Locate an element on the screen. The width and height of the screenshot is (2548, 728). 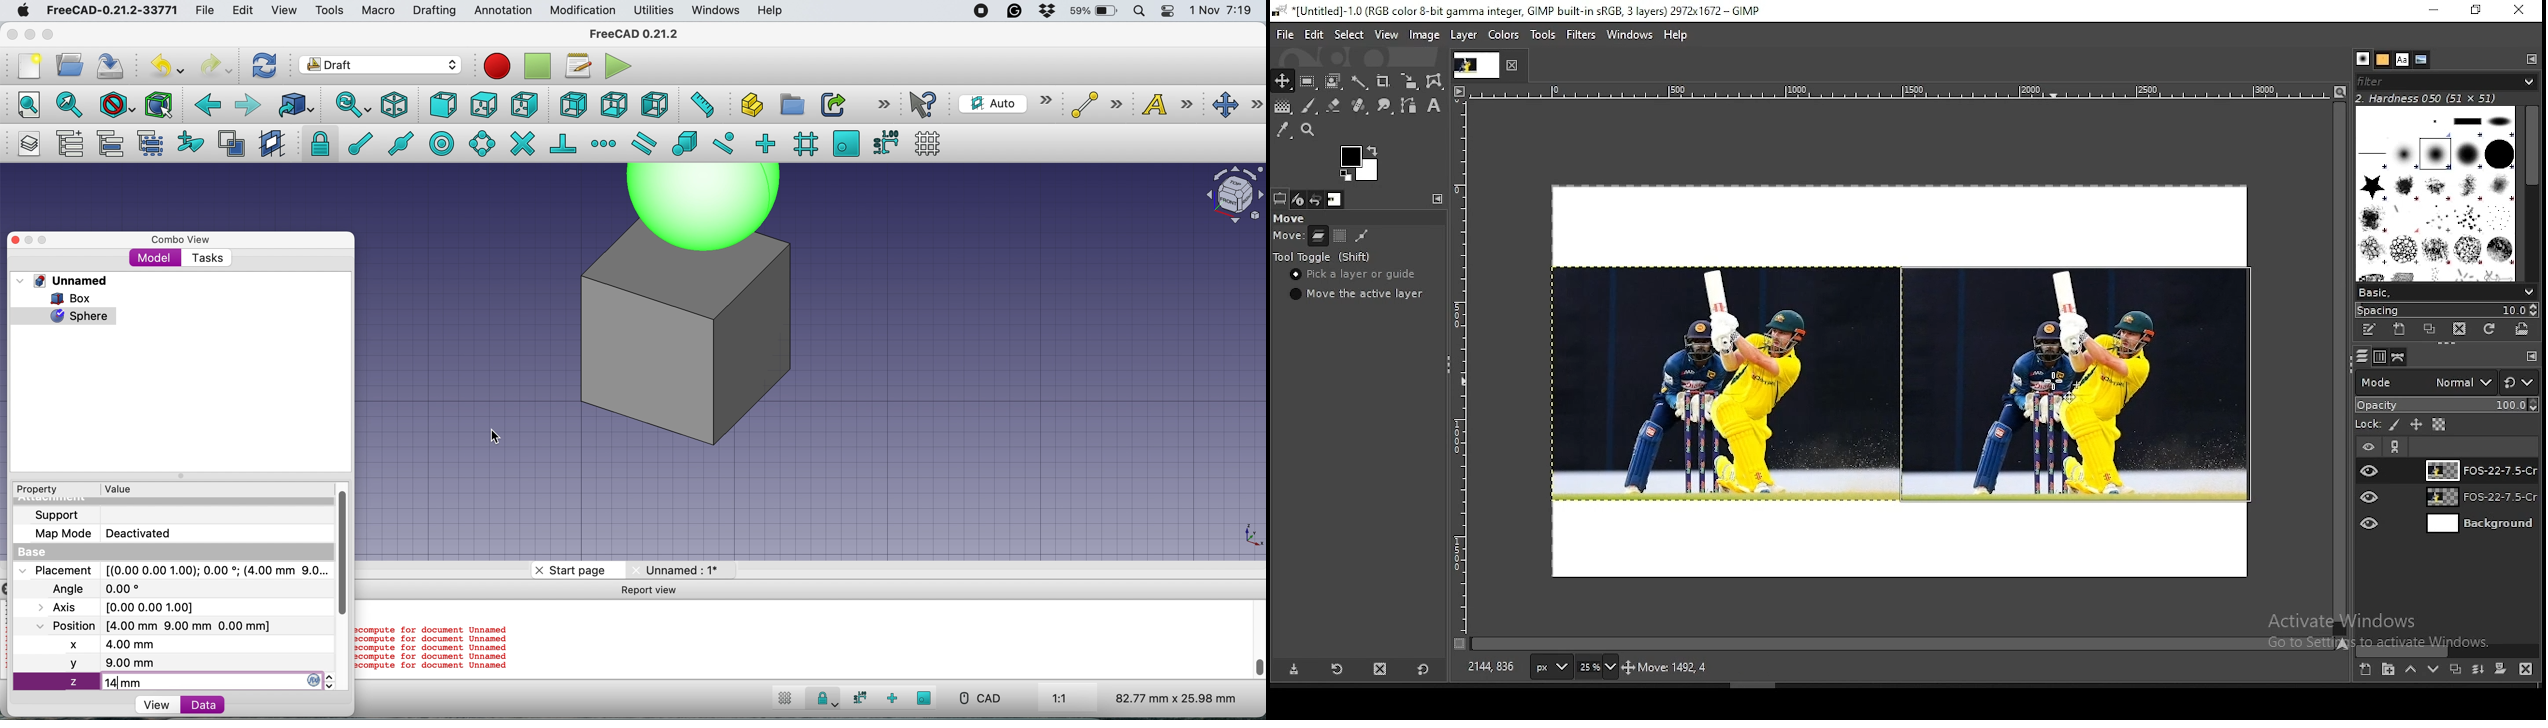
foreground select tool is located at coordinates (1334, 79).